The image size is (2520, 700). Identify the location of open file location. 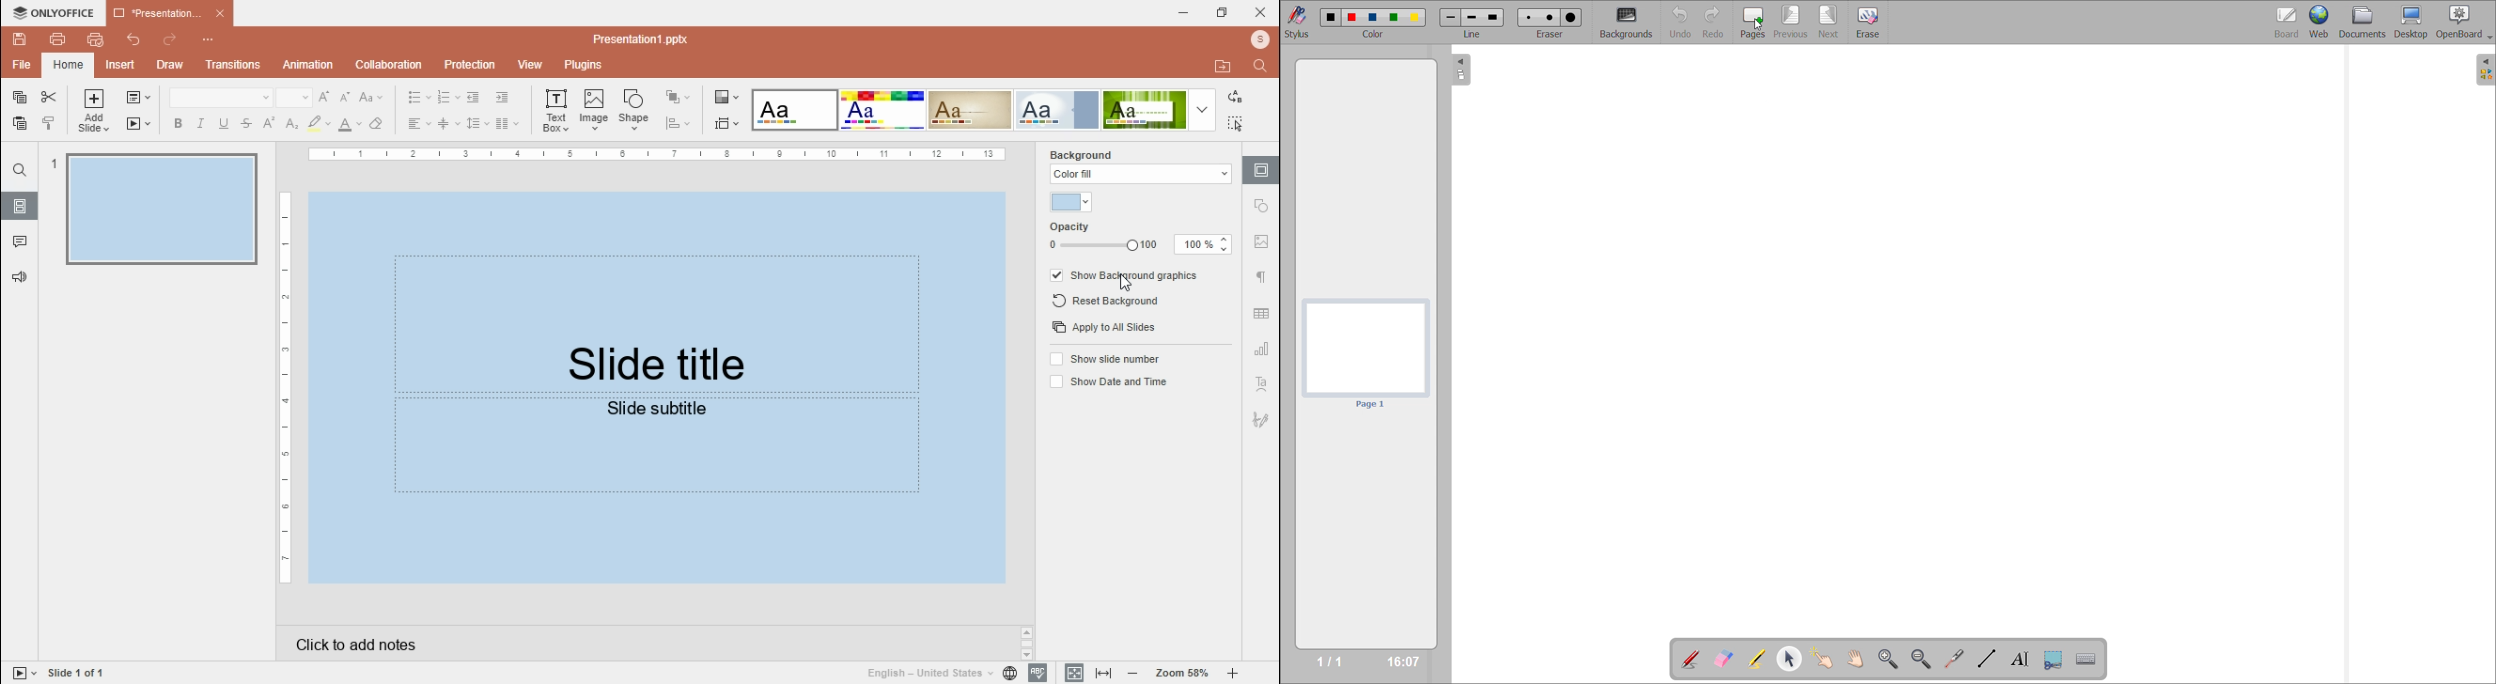
(1224, 68).